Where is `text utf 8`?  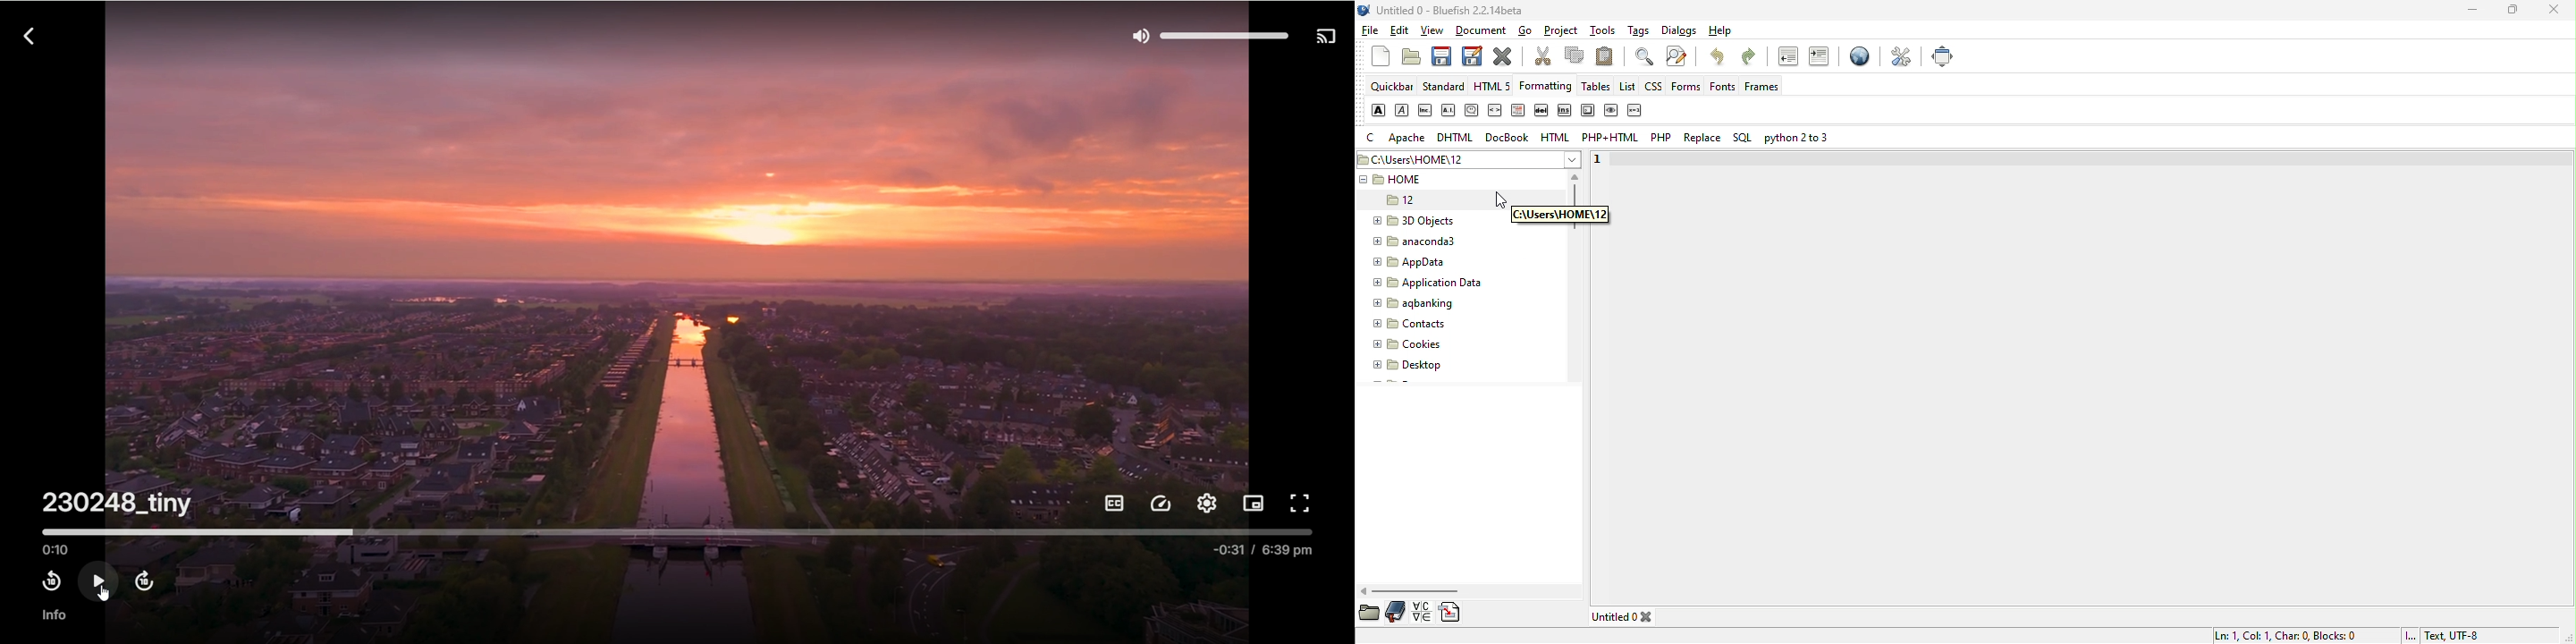
text utf 8 is located at coordinates (2448, 634).